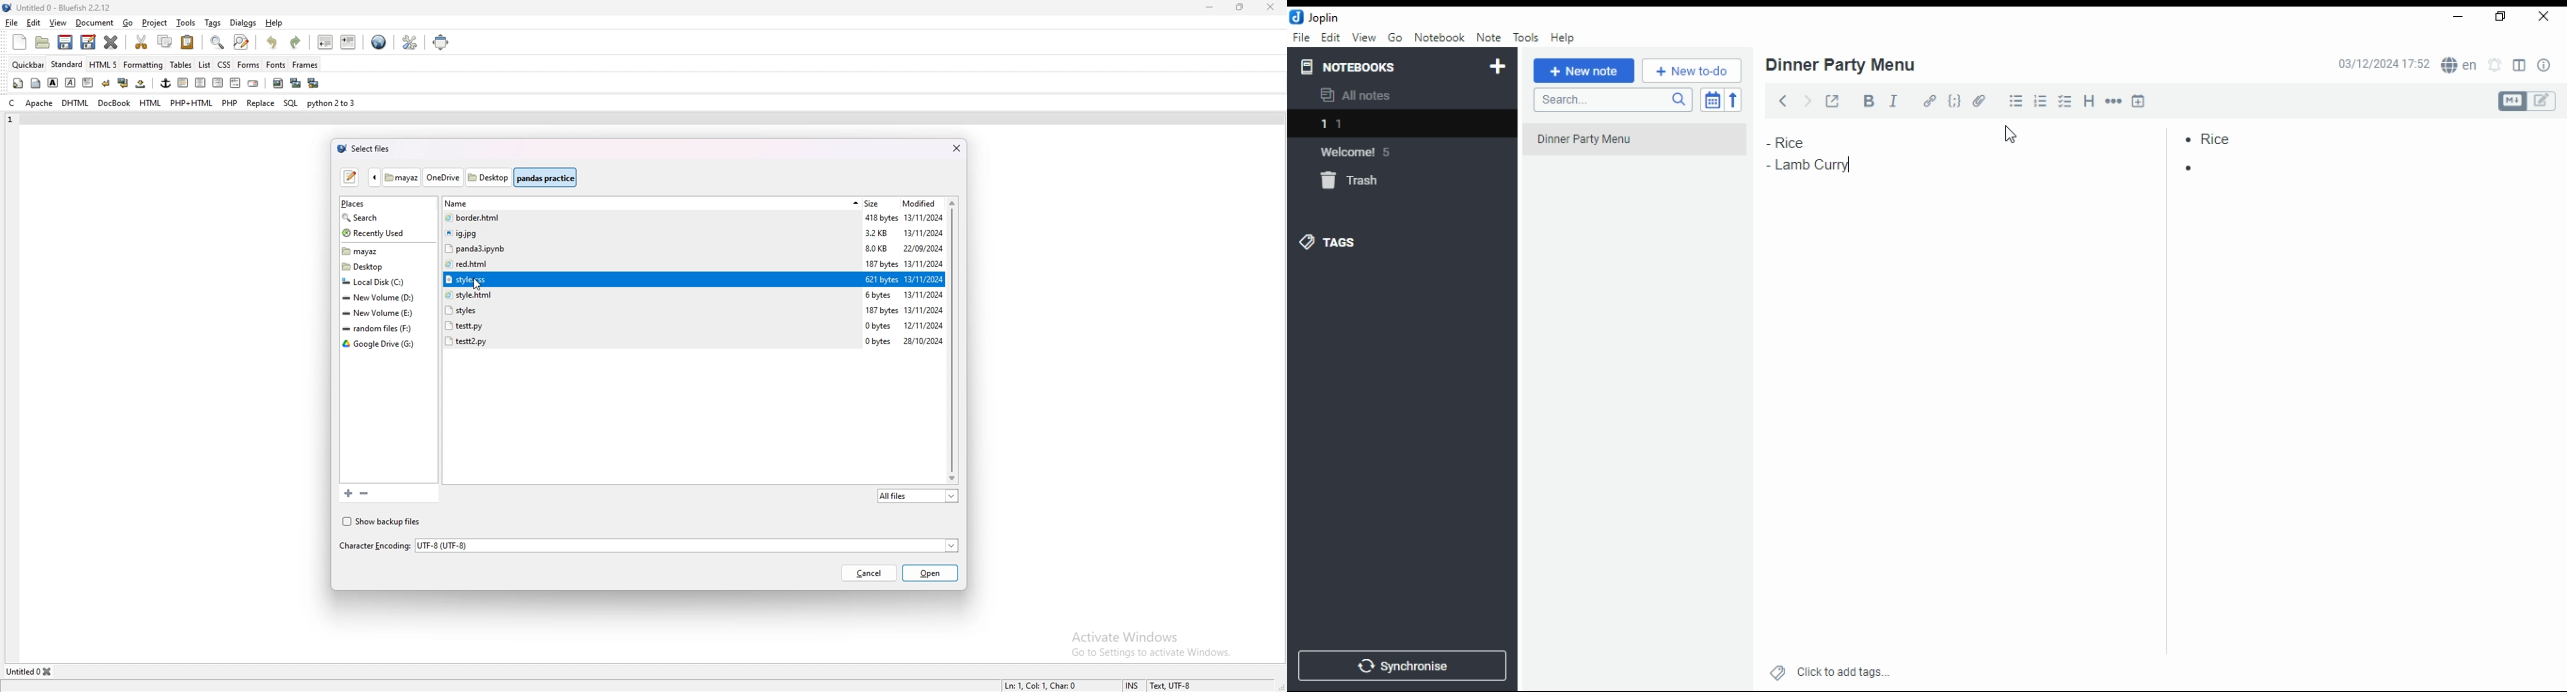 The height and width of the screenshot is (700, 2576). What do you see at coordinates (2043, 101) in the screenshot?
I see `numbered list` at bounding box center [2043, 101].